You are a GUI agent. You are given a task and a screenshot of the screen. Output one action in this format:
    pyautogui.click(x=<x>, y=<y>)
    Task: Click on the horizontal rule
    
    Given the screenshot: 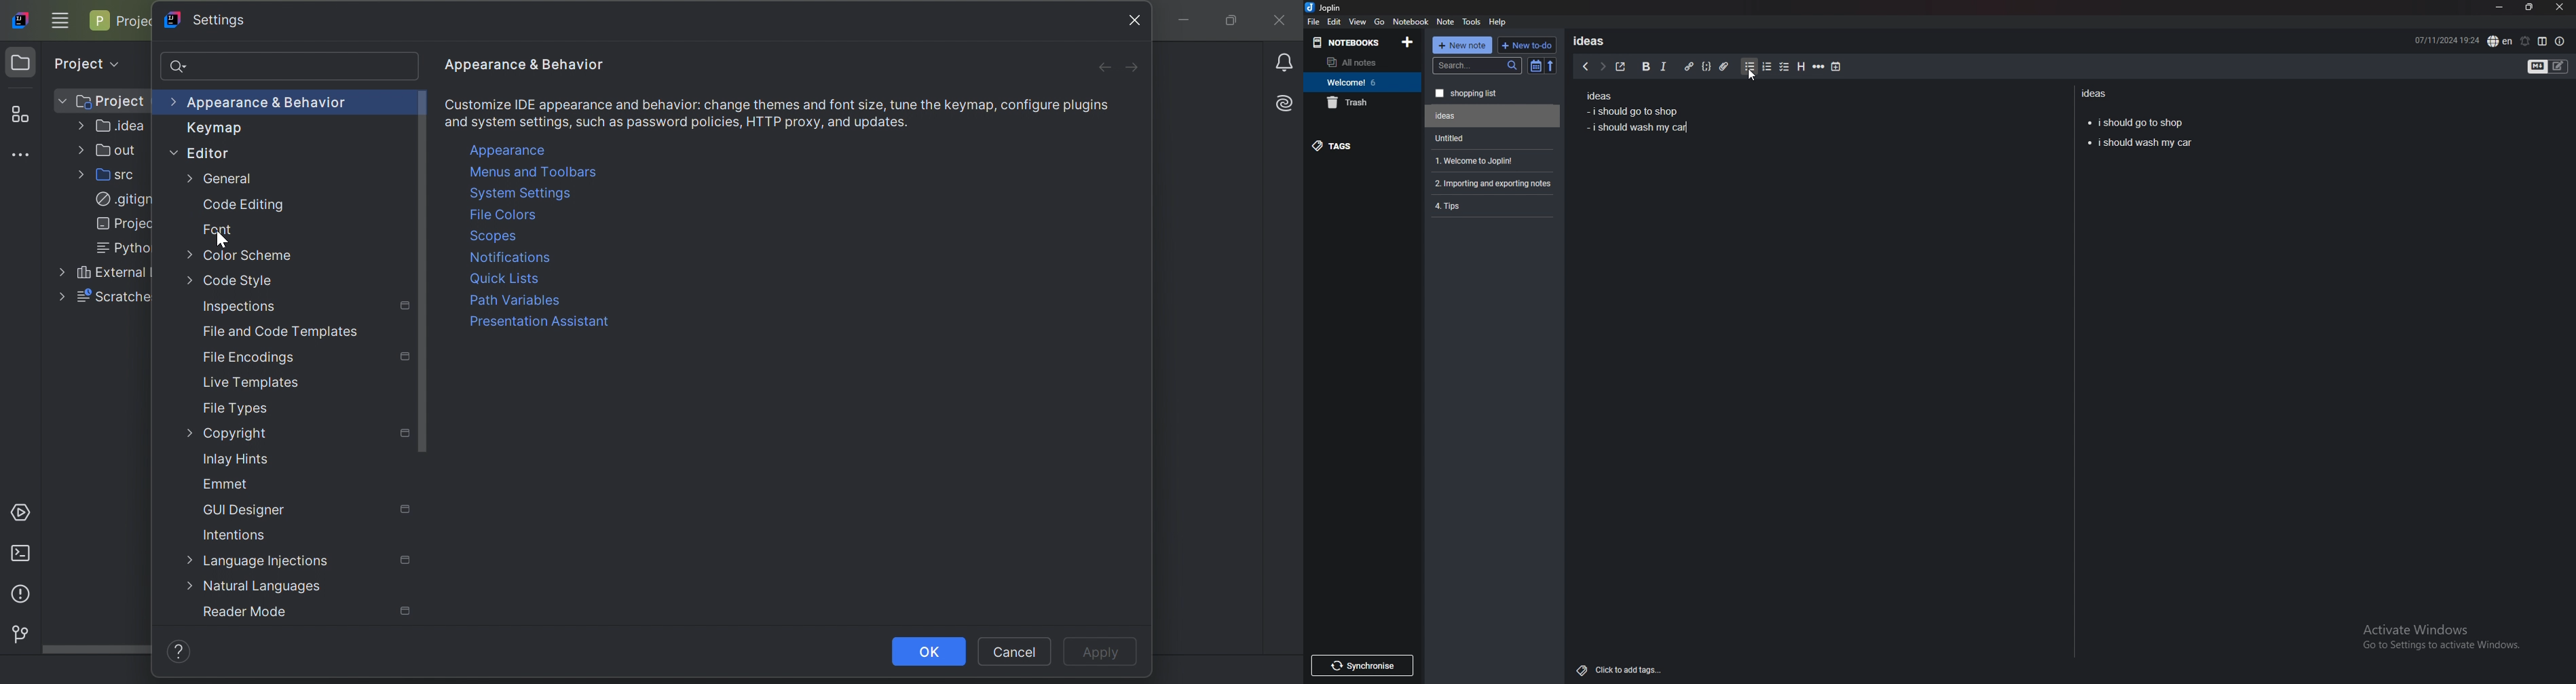 What is the action you would take?
    pyautogui.click(x=1818, y=67)
    